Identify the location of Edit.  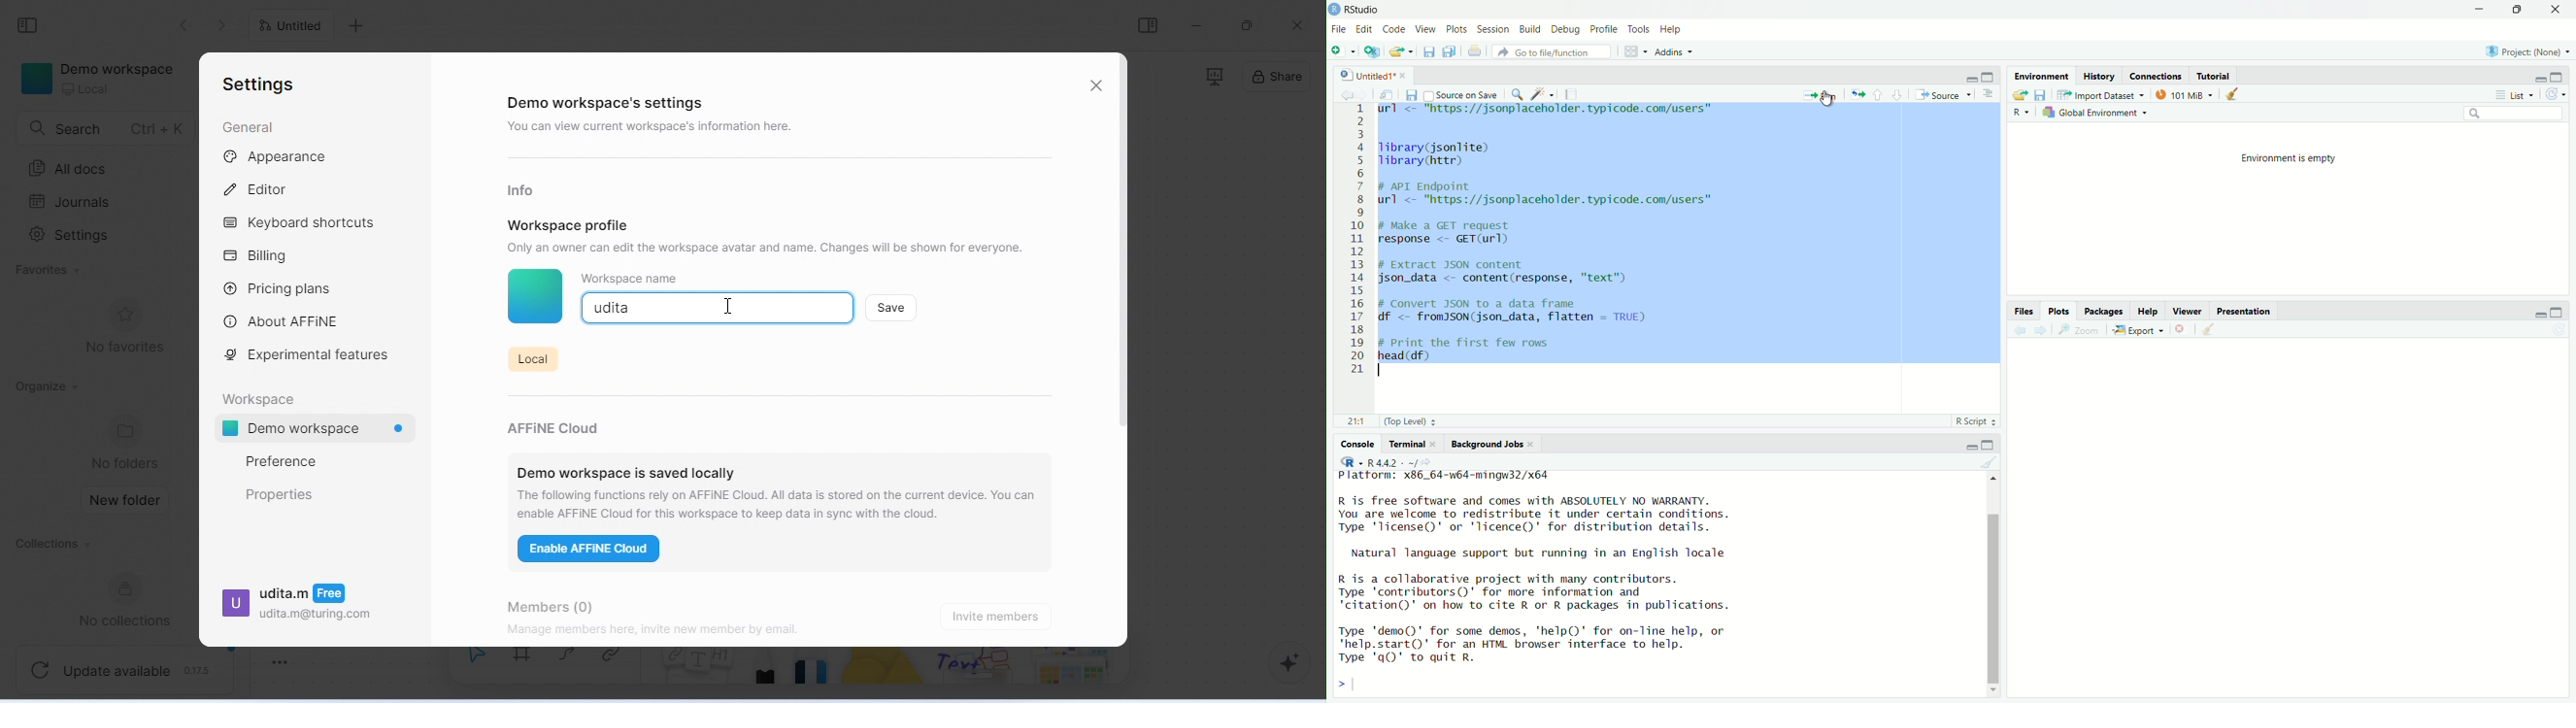
(1363, 30).